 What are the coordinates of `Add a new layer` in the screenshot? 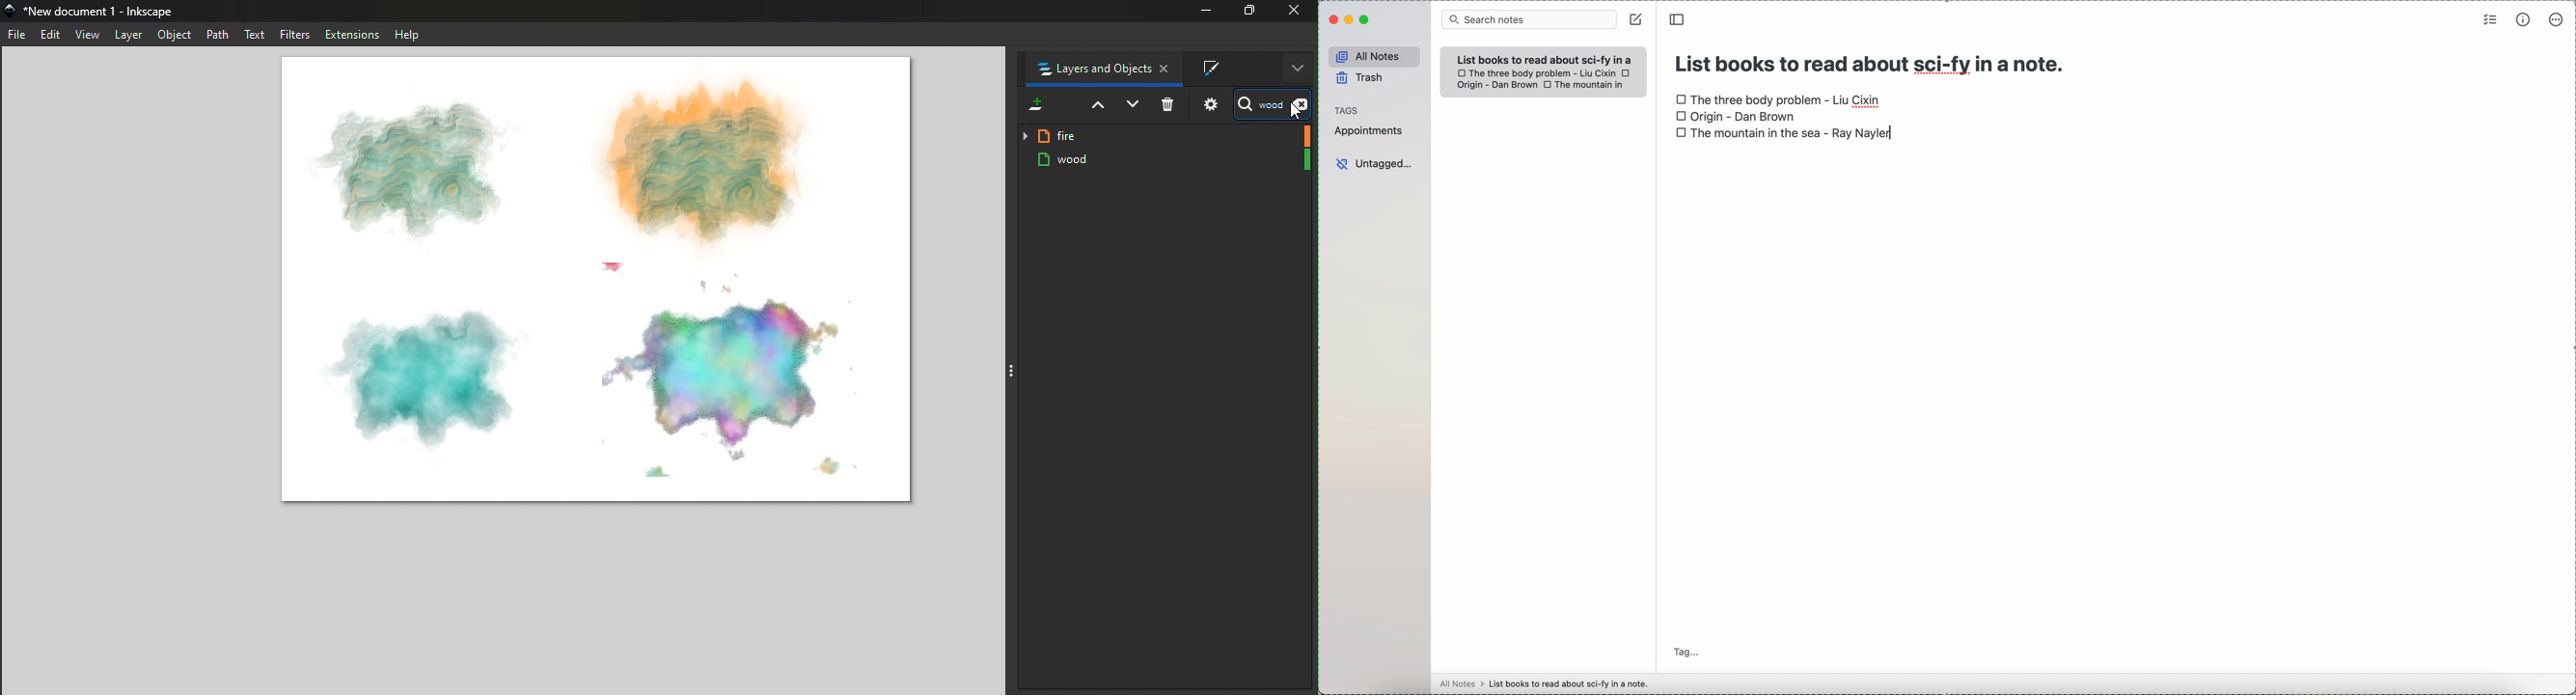 It's located at (1034, 106).